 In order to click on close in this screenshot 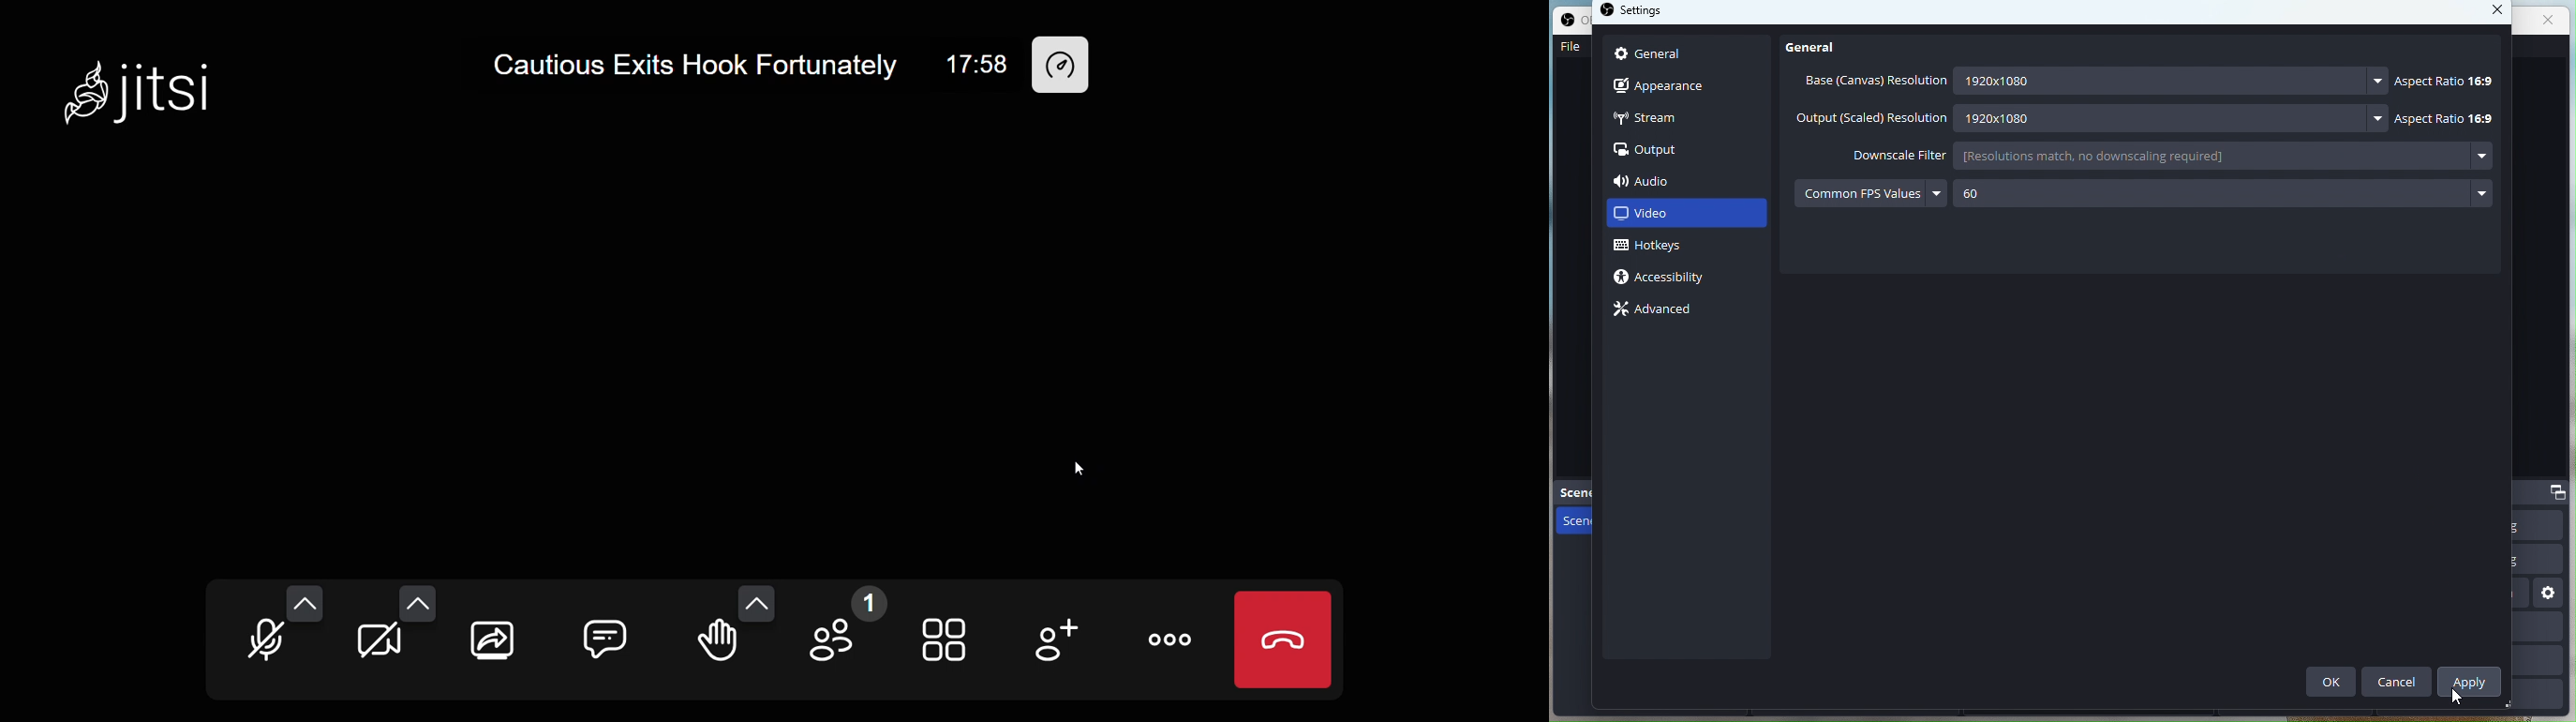, I will do `click(2551, 19)`.